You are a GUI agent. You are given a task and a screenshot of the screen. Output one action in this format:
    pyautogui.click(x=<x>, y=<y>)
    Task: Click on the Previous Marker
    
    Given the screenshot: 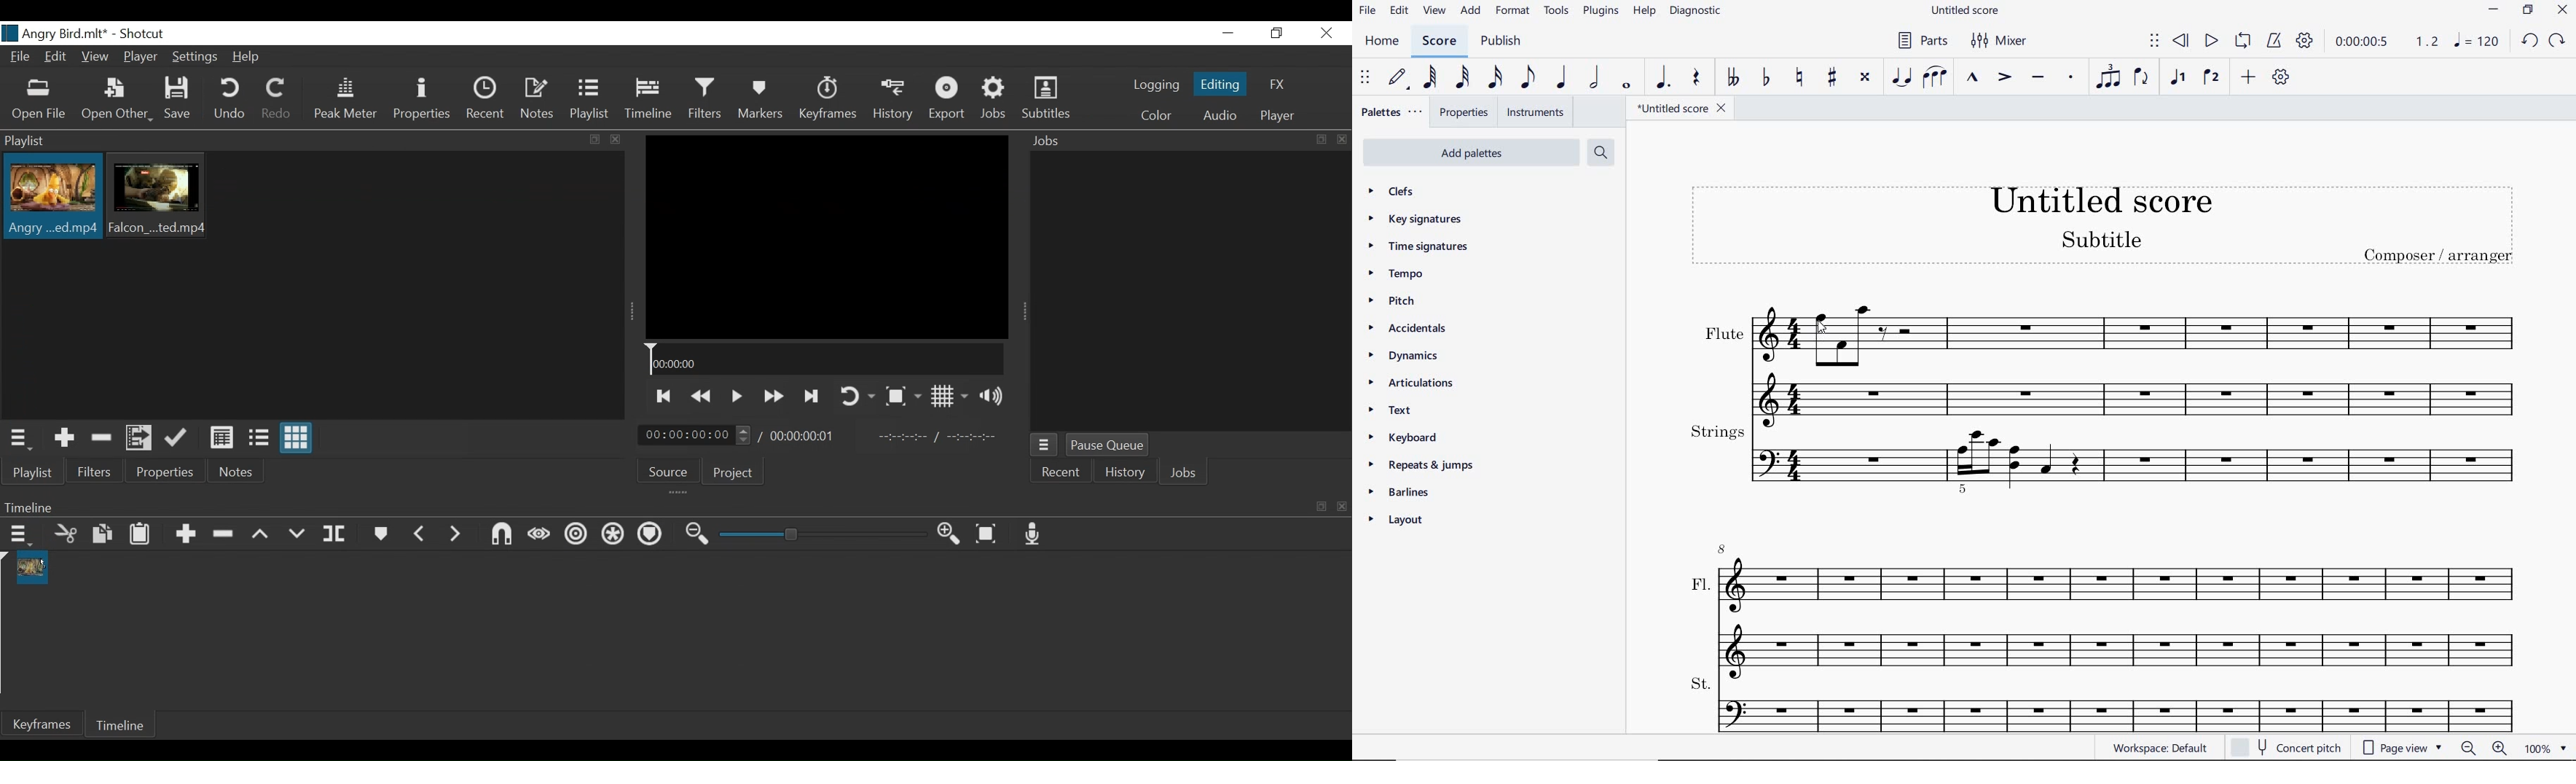 What is the action you would take?
    pyautogui.click(x=420, y=533)
    